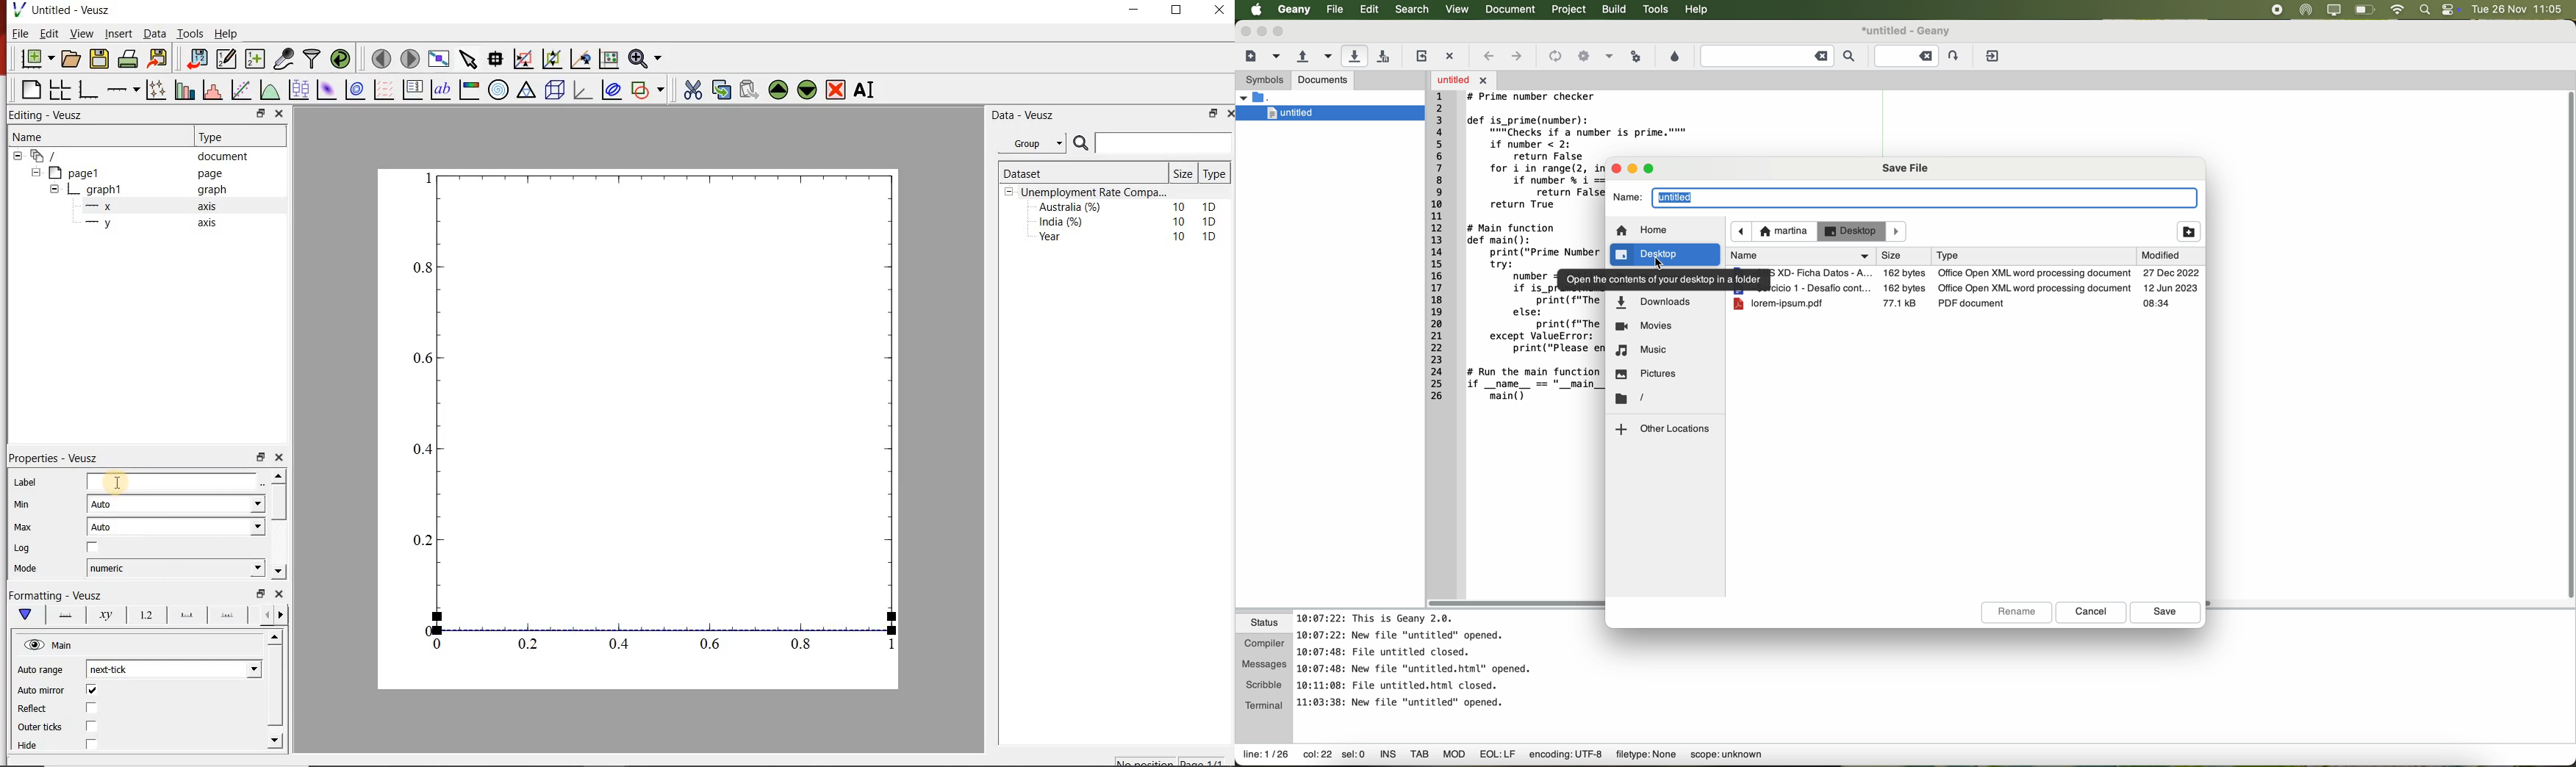 The image size is (2576, 784). What do you see at coordinates (64, 646) in the screenshot?
I see `Main` at bounding box center [64, 646].